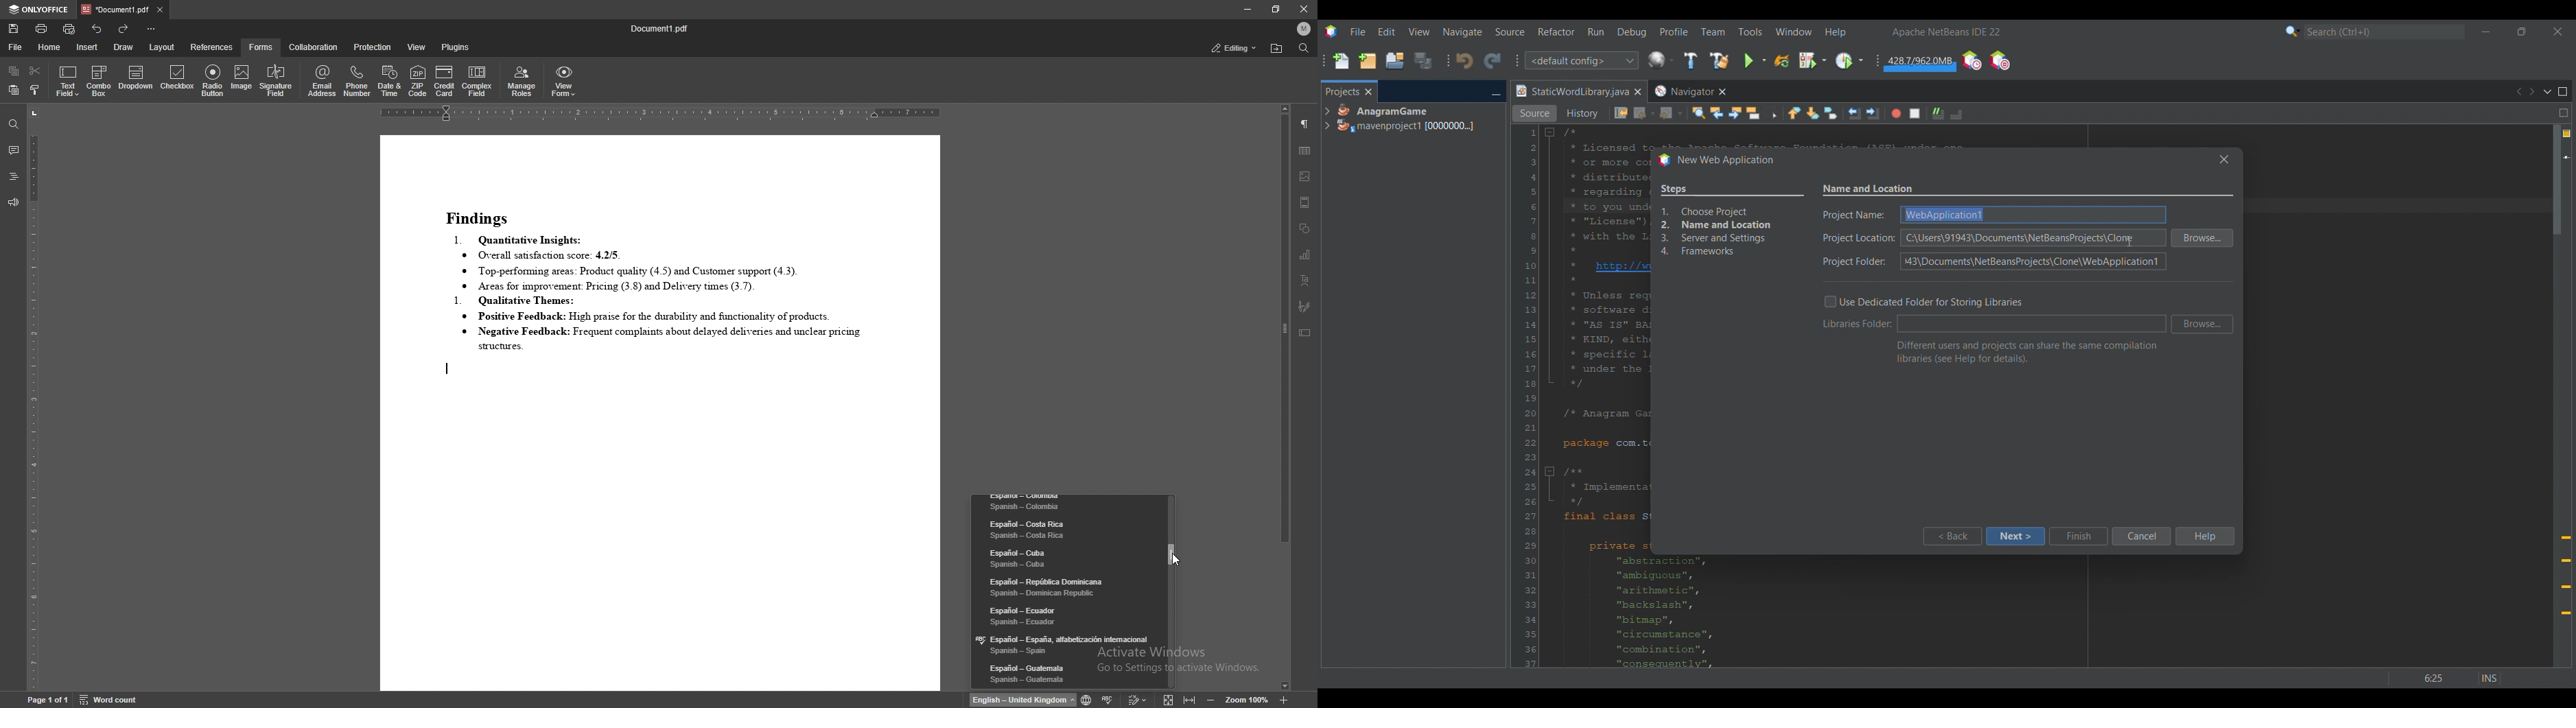 The width and height of the screenshot is (2576, 728). I want to click on , so click(2221, 159).